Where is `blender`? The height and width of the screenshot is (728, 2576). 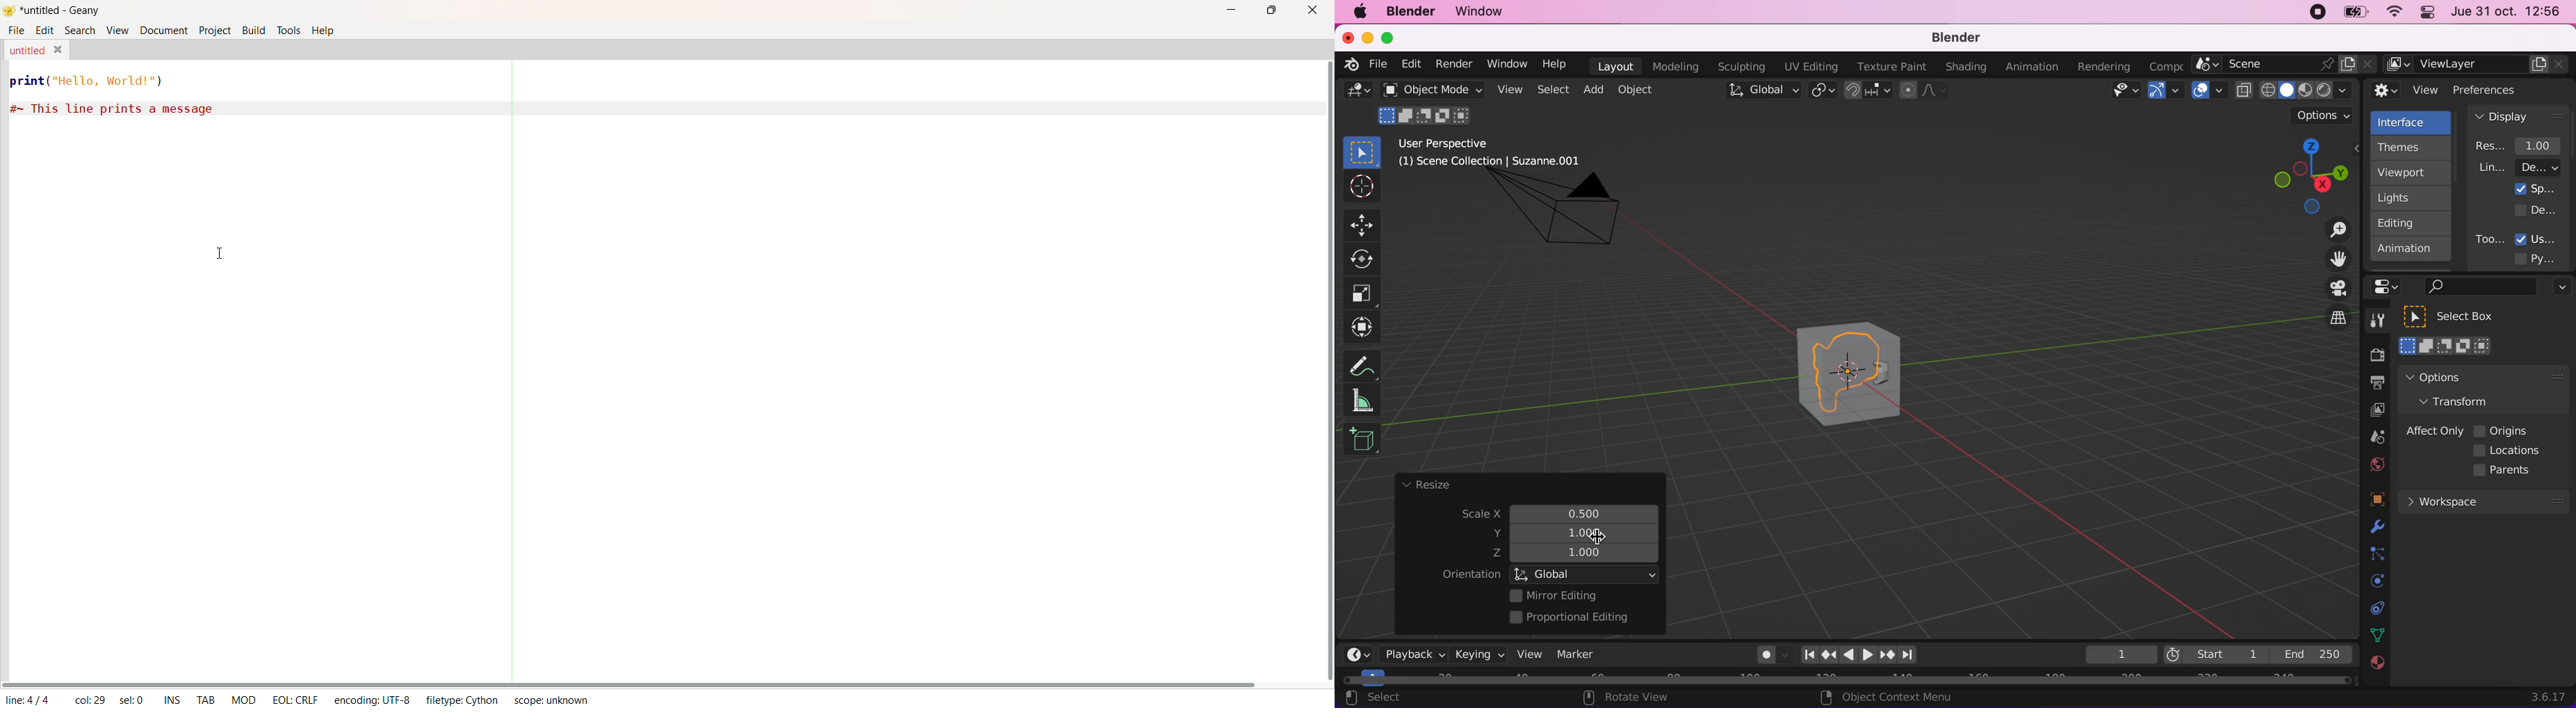 blender is located at coordinates (1950, 38).